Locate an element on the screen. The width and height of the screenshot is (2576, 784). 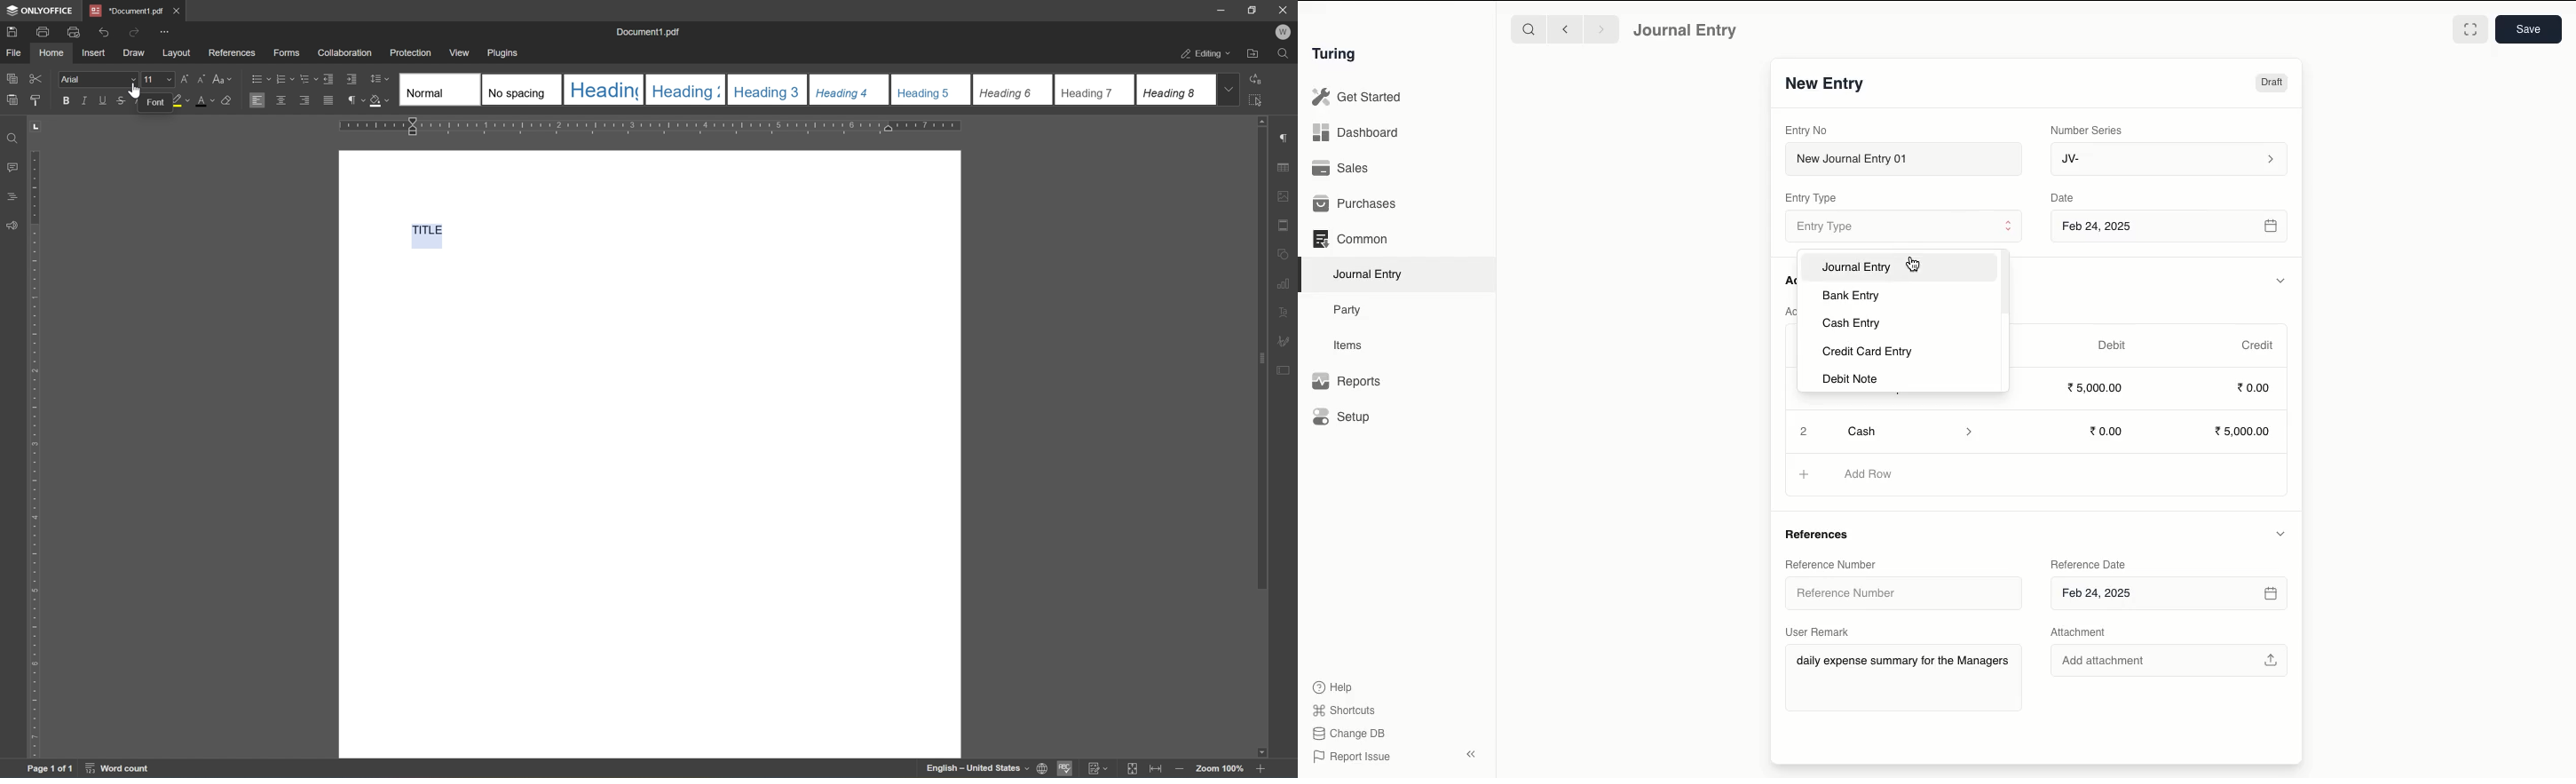
Dashboard is located at coordinates (1355, 133).